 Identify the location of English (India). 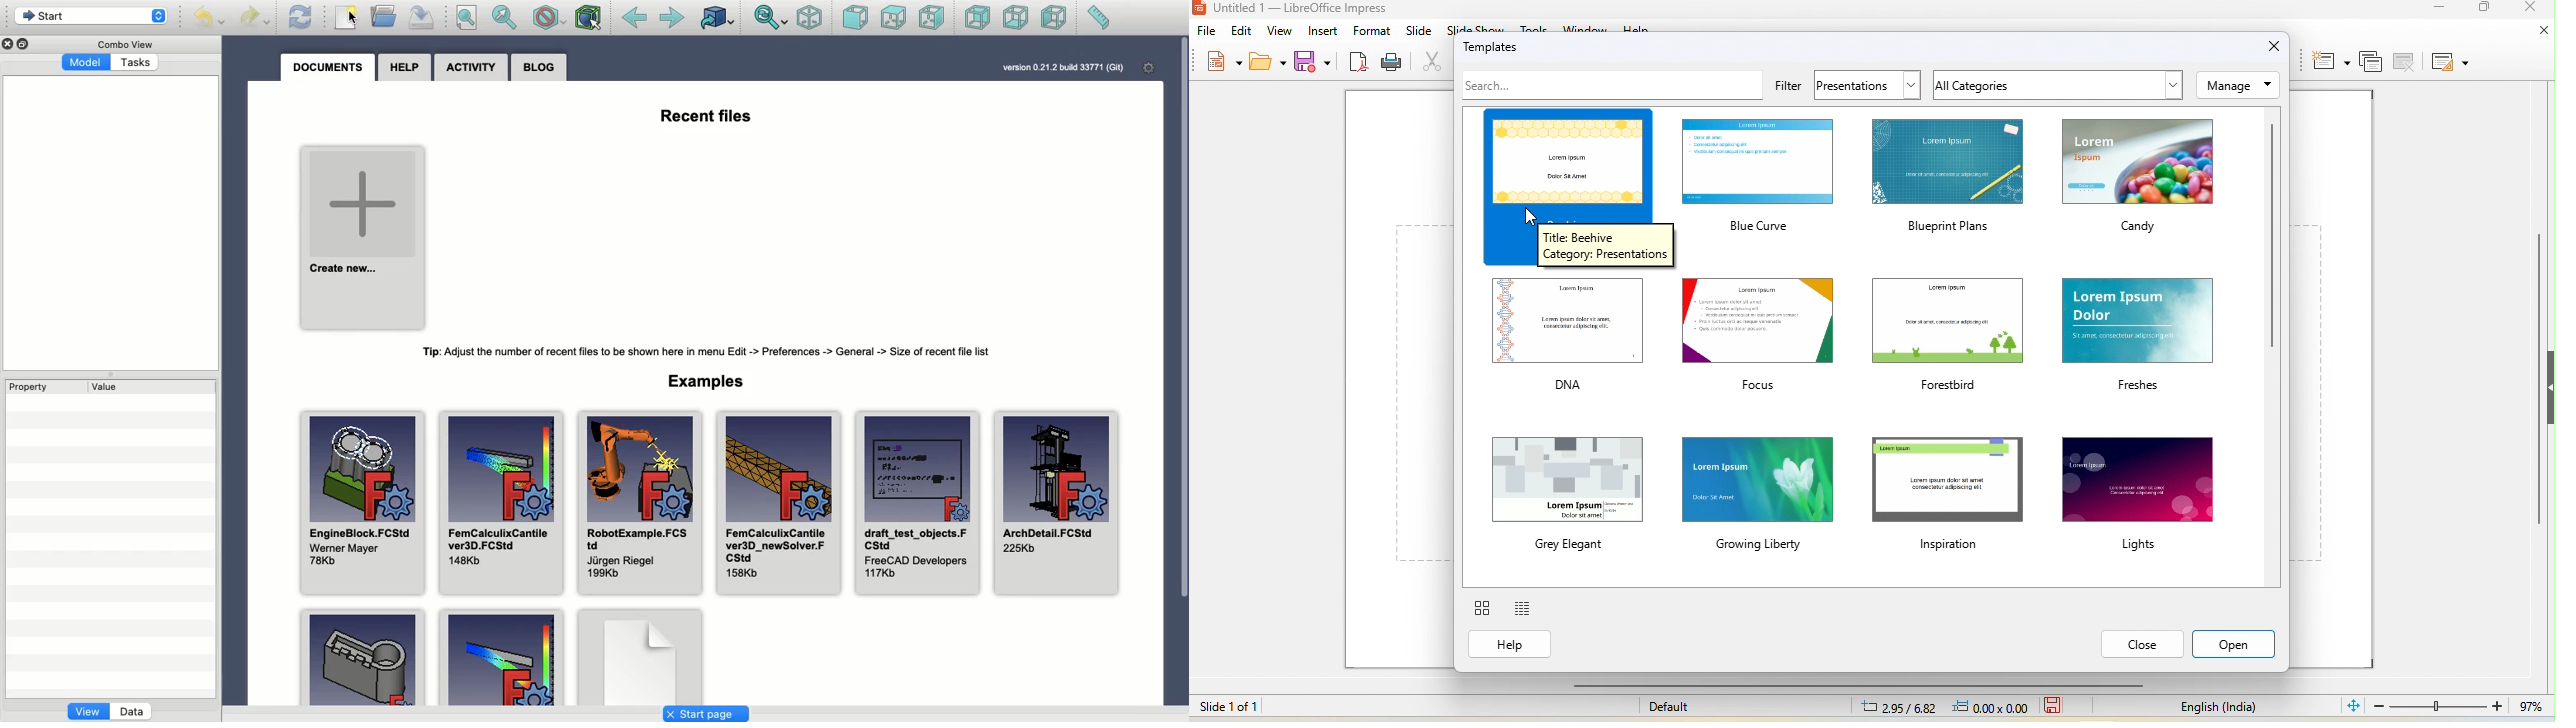
(2219, 708).